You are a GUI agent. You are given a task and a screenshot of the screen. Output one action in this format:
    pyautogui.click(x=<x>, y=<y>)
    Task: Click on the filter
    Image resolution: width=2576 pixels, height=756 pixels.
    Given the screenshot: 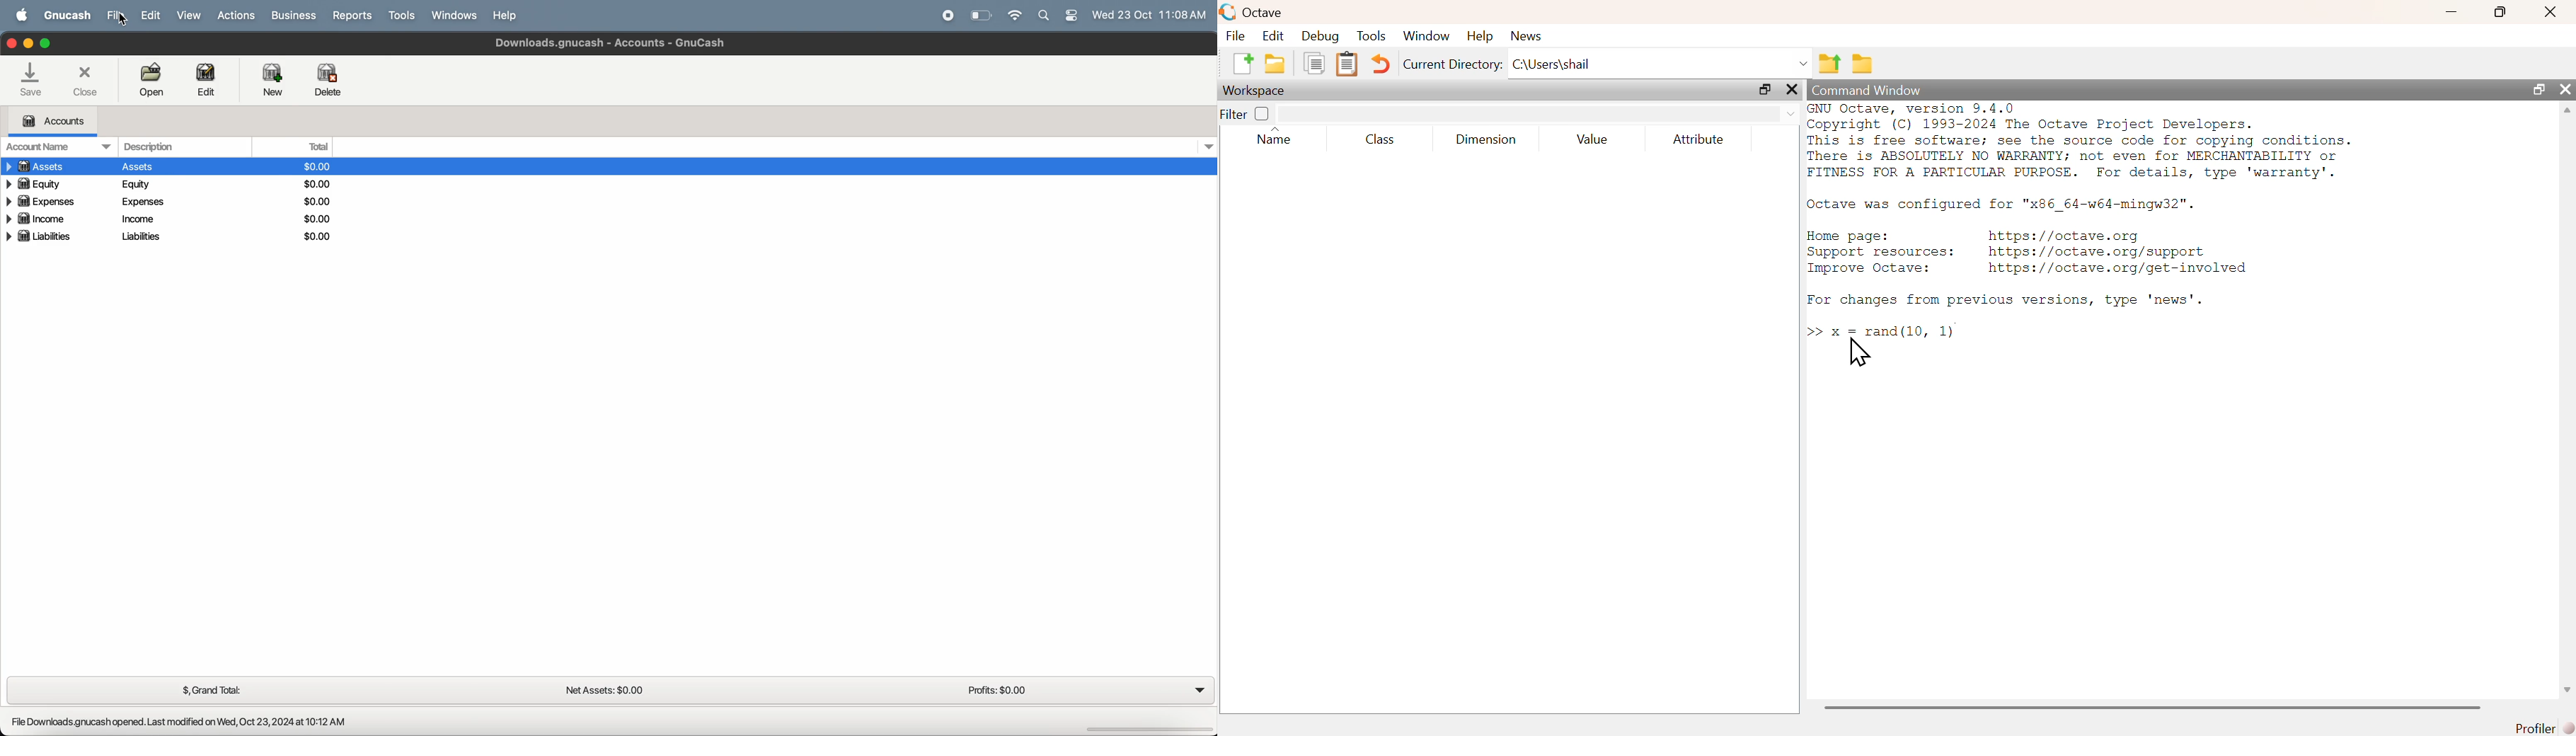 What is the action you would take?
    pyautogui.click(x=1232, y=115)
    